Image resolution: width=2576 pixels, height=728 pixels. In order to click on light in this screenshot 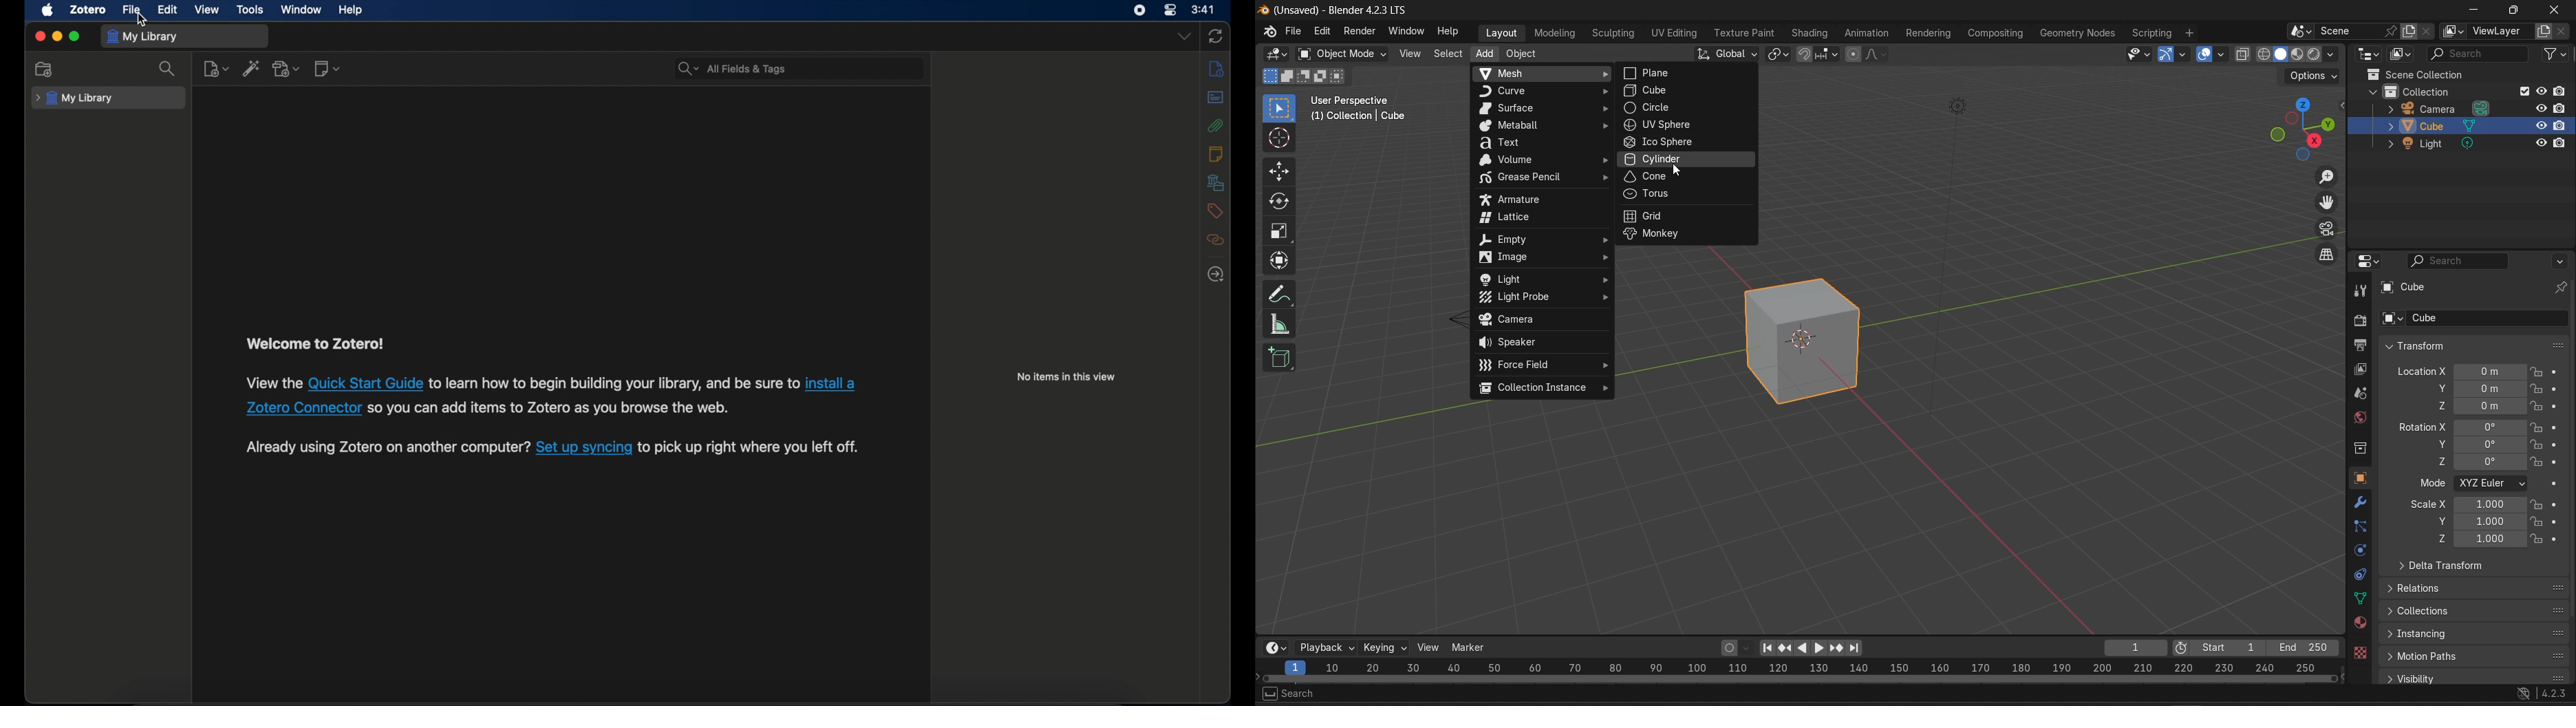, I will do `click(2438, 142)`.